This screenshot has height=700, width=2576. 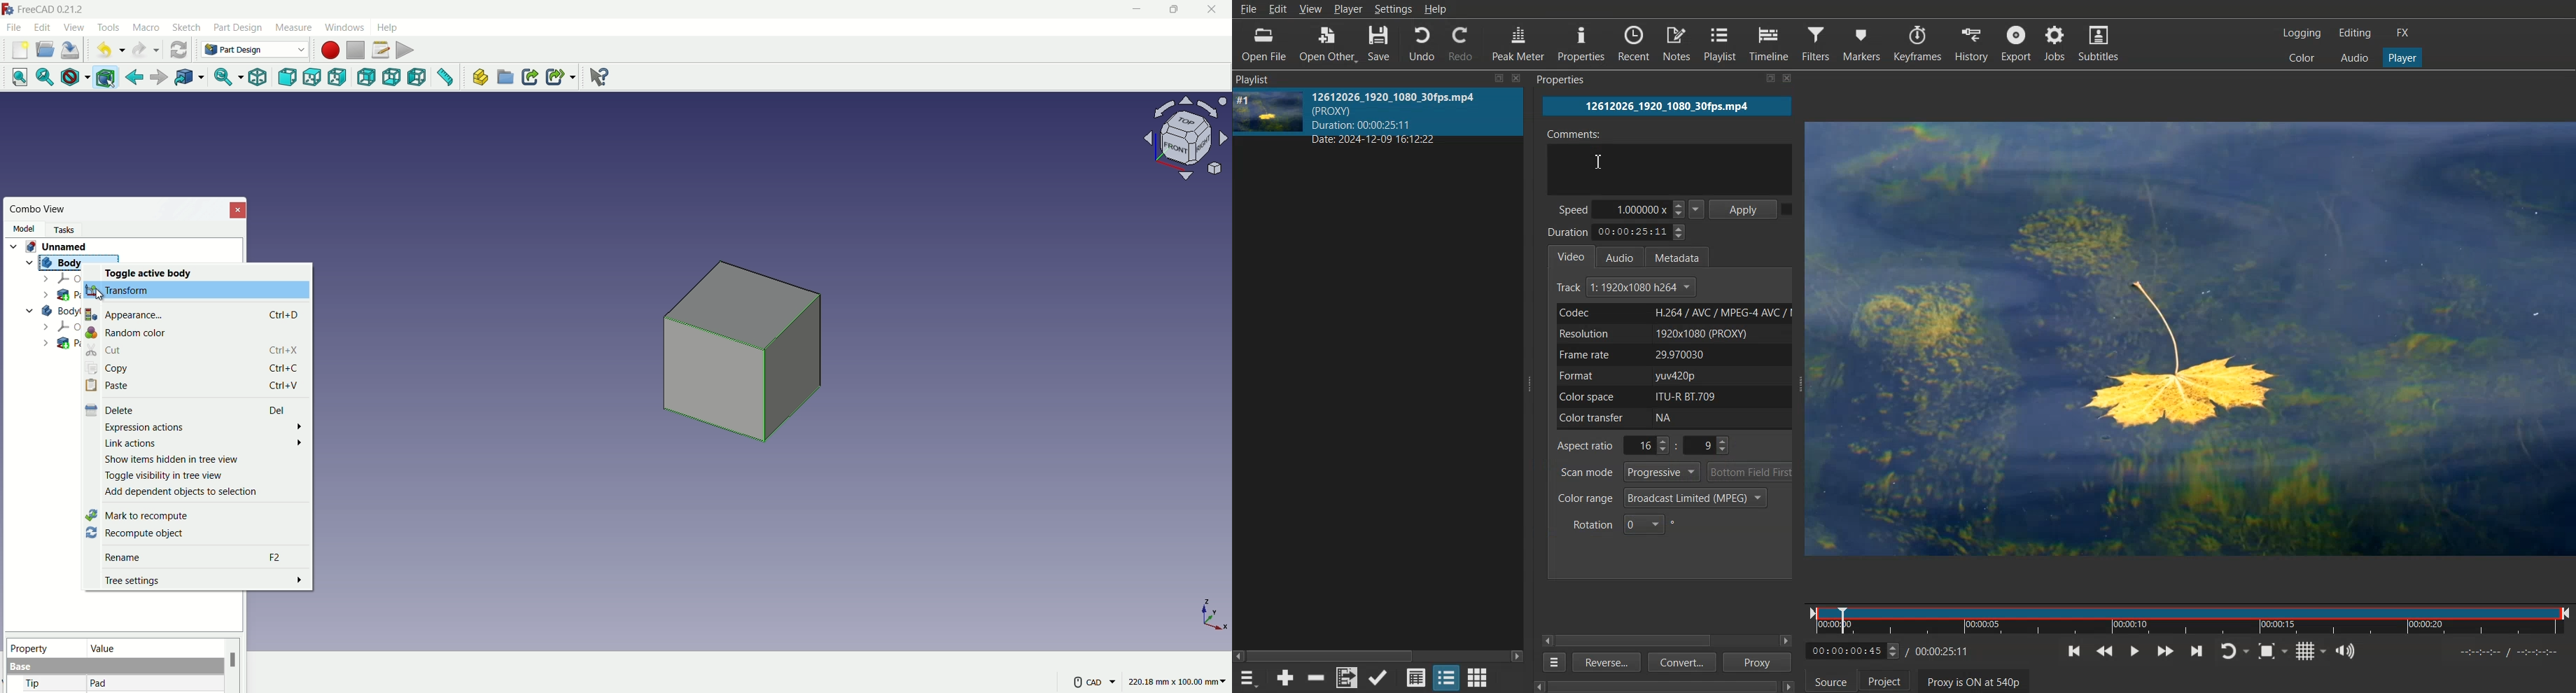 I want to click on tip, so click(x=34, y=685).